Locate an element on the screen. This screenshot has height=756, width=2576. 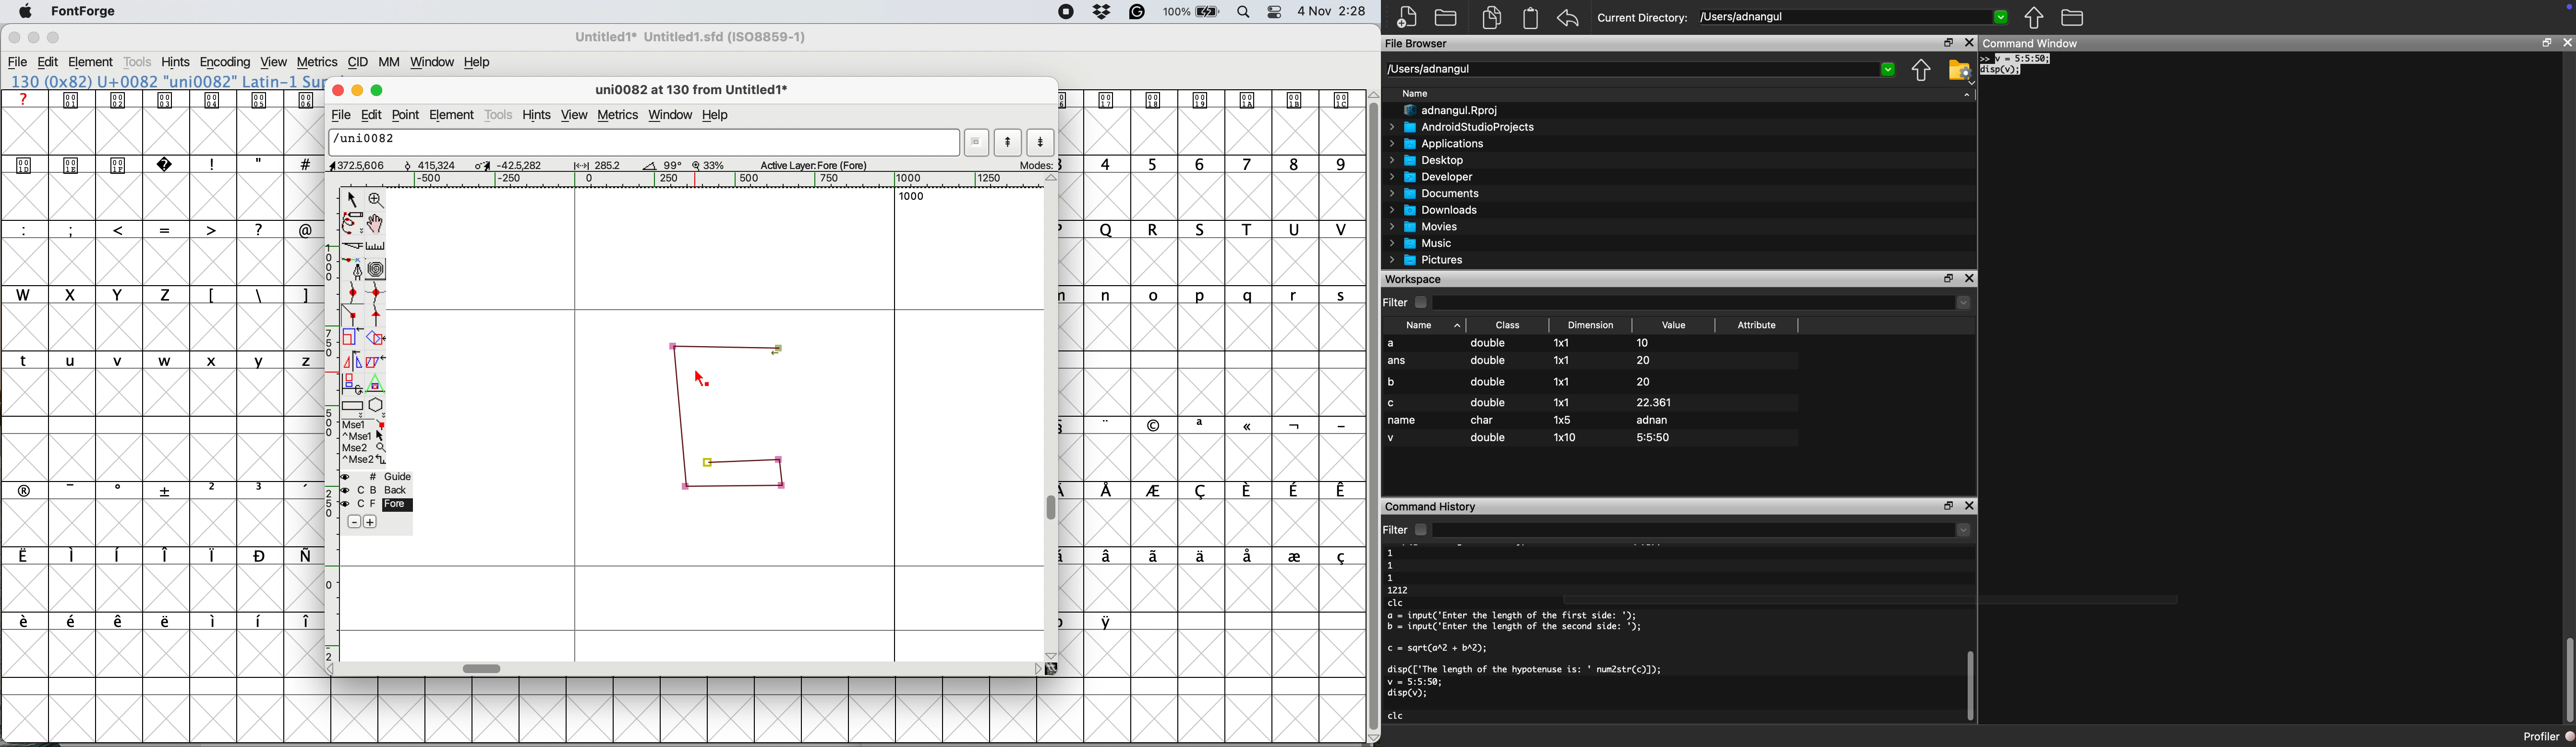
Dimension is located at coordinates (1590, 325).